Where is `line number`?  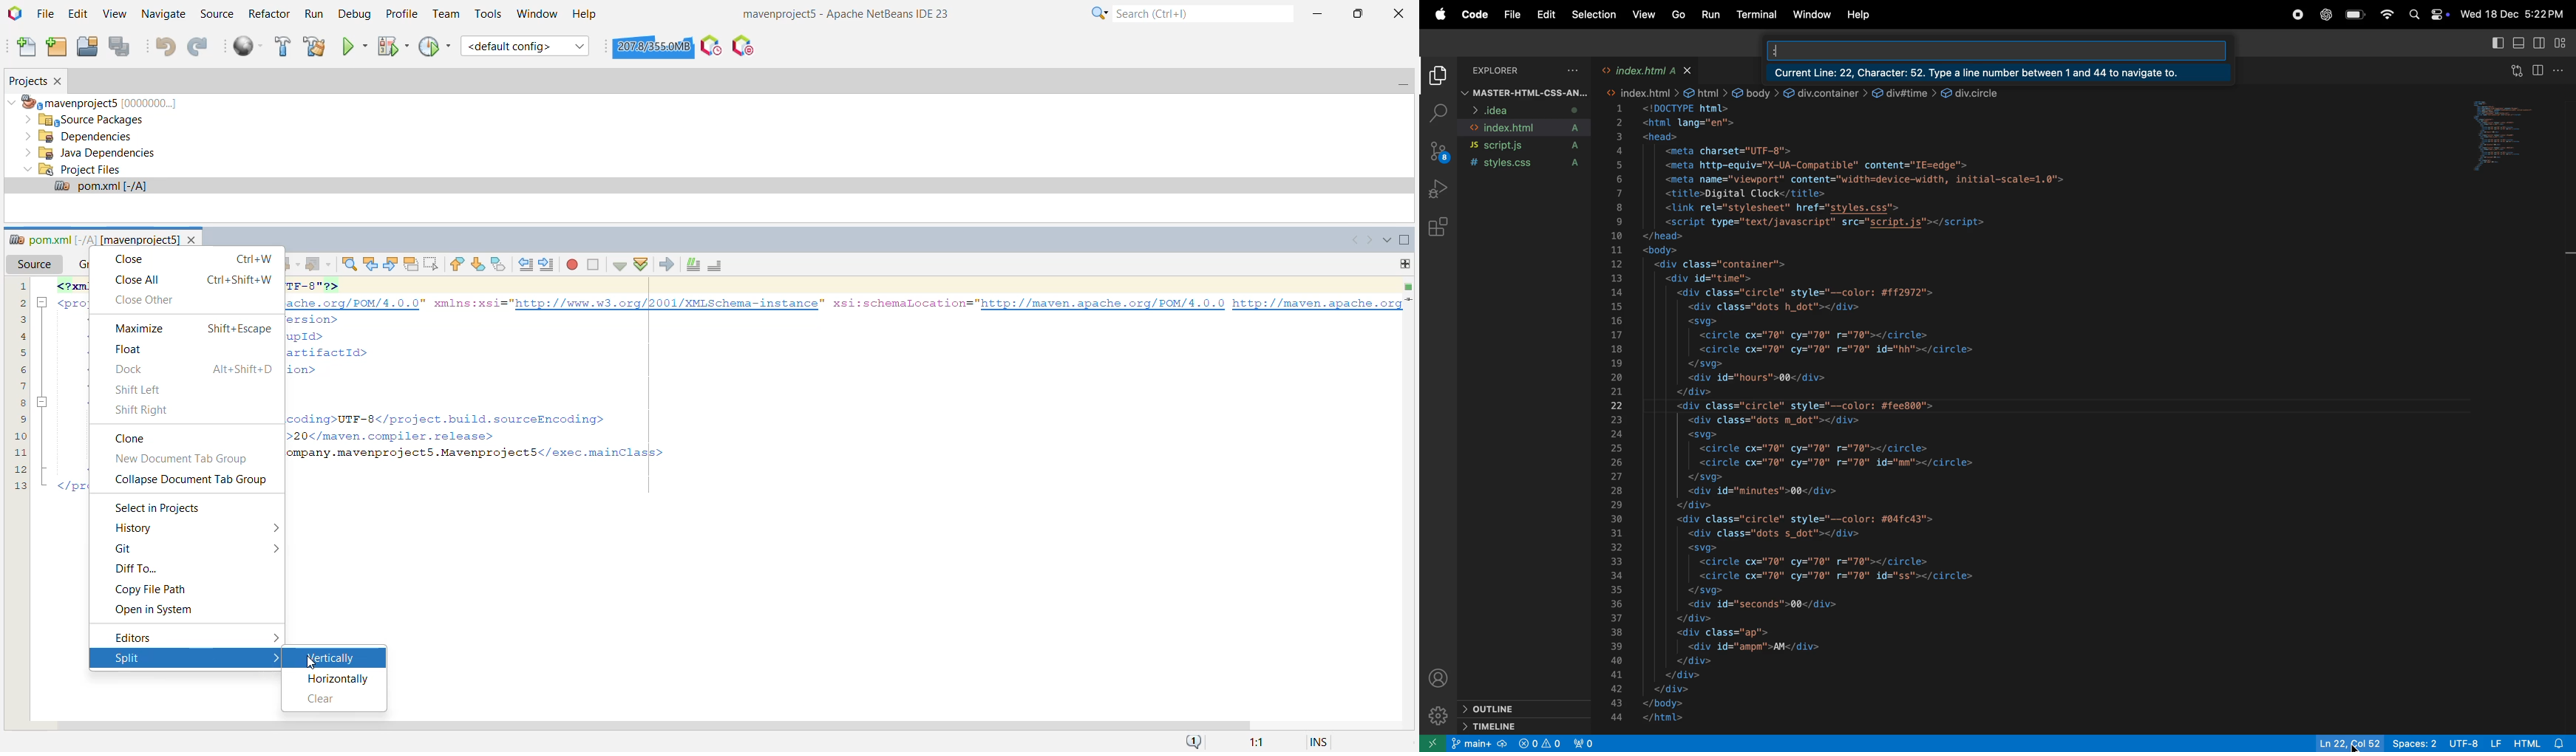 line number is located at coordinates (1615, 412).